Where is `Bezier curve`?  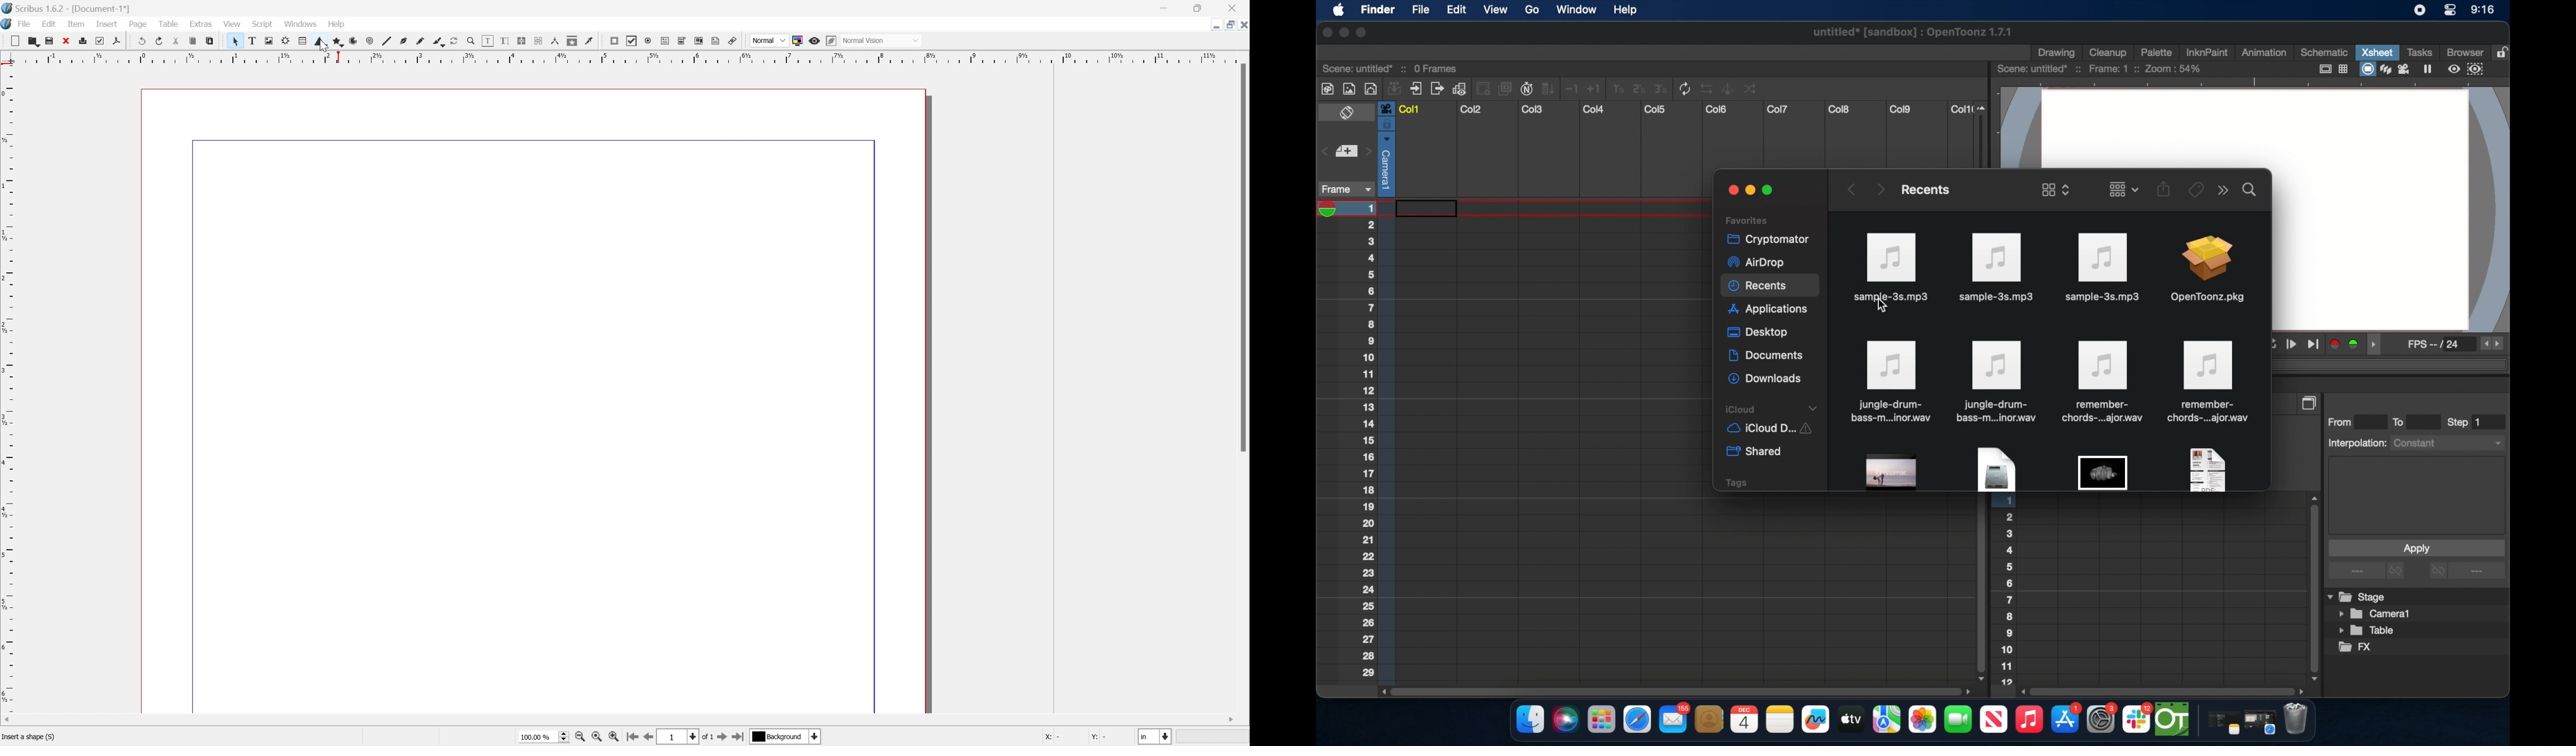 Bezier curve is located at coordinates (402, 40).